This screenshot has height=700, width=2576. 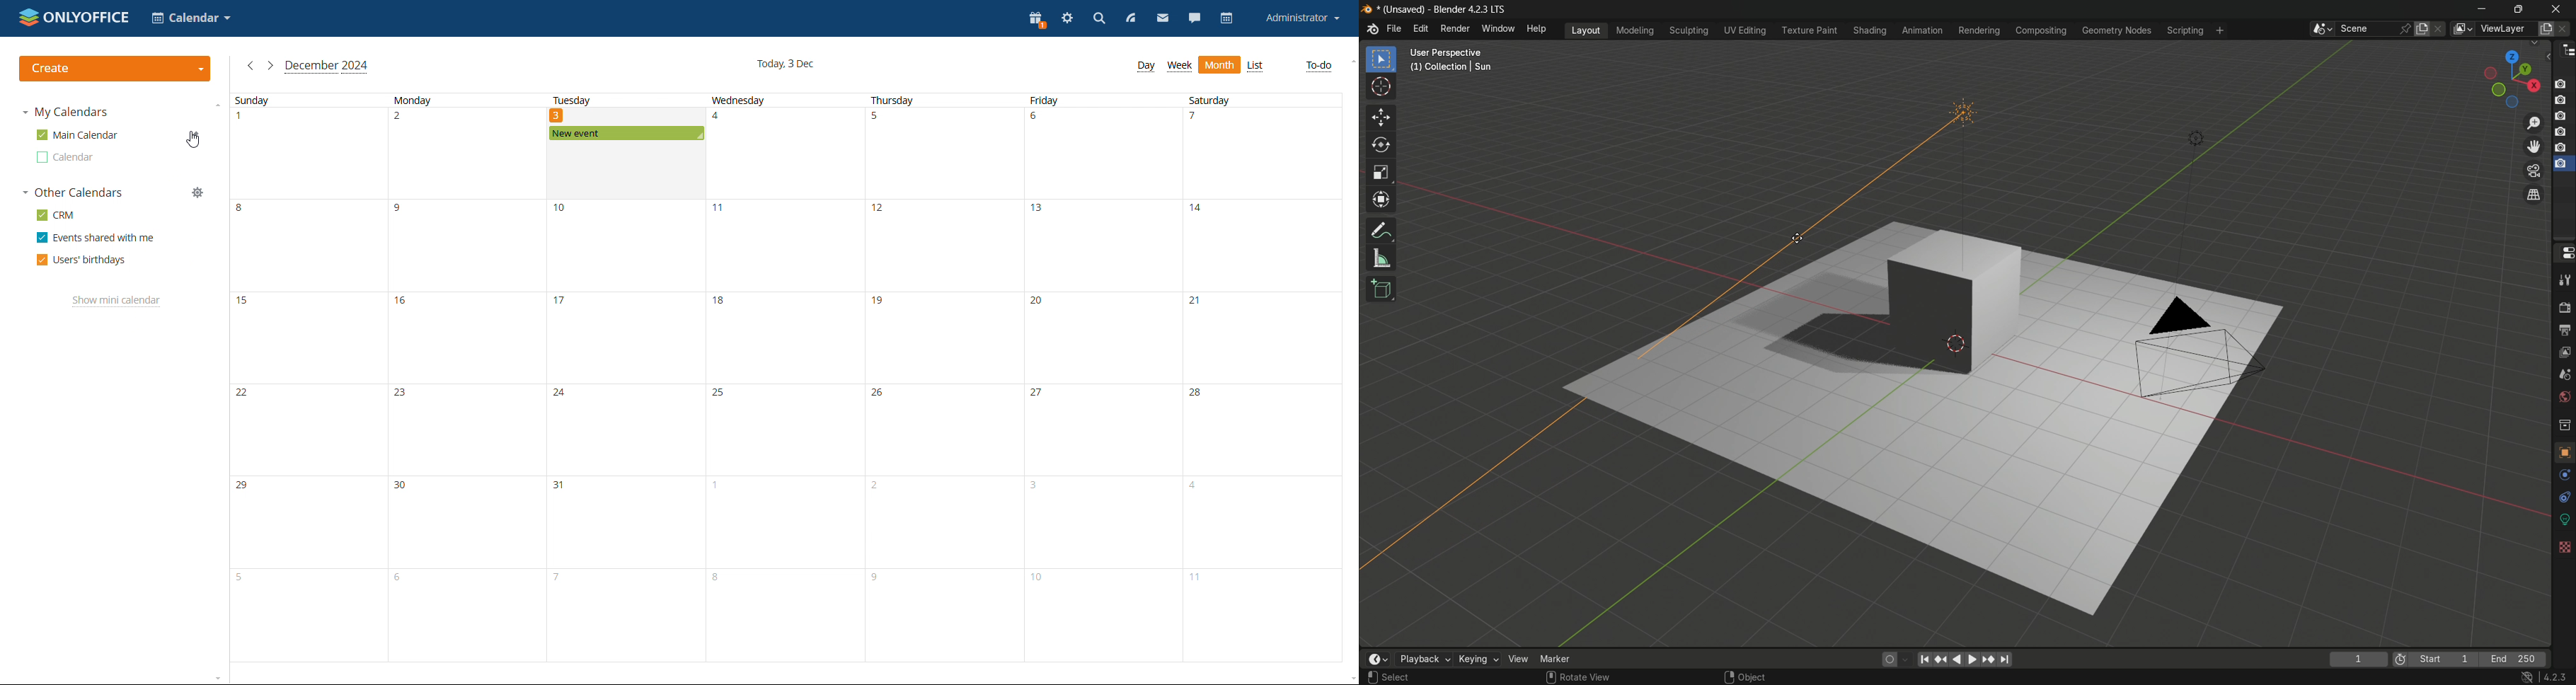 What do you see at coordinates (1745, 30) in the screenshot?
I see `uv editing` at bounding box center [1745, 30].